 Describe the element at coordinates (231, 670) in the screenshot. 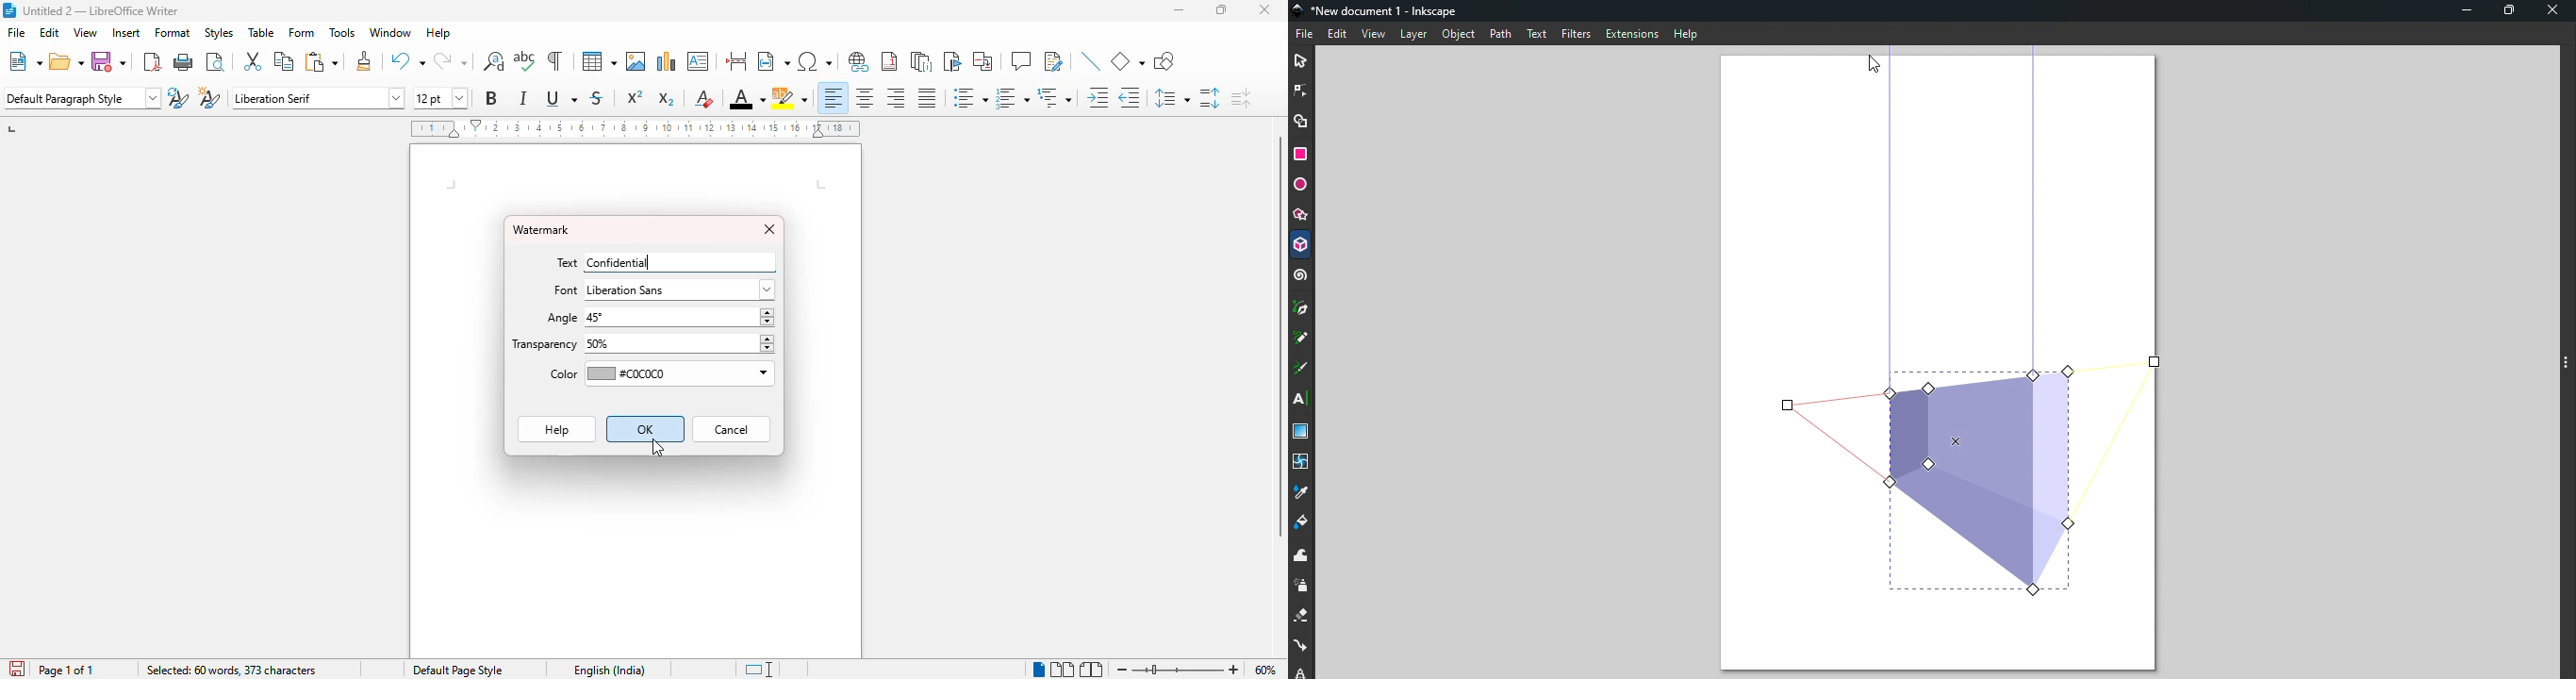

I see `Selected 60 words, 373 characers` at that location.